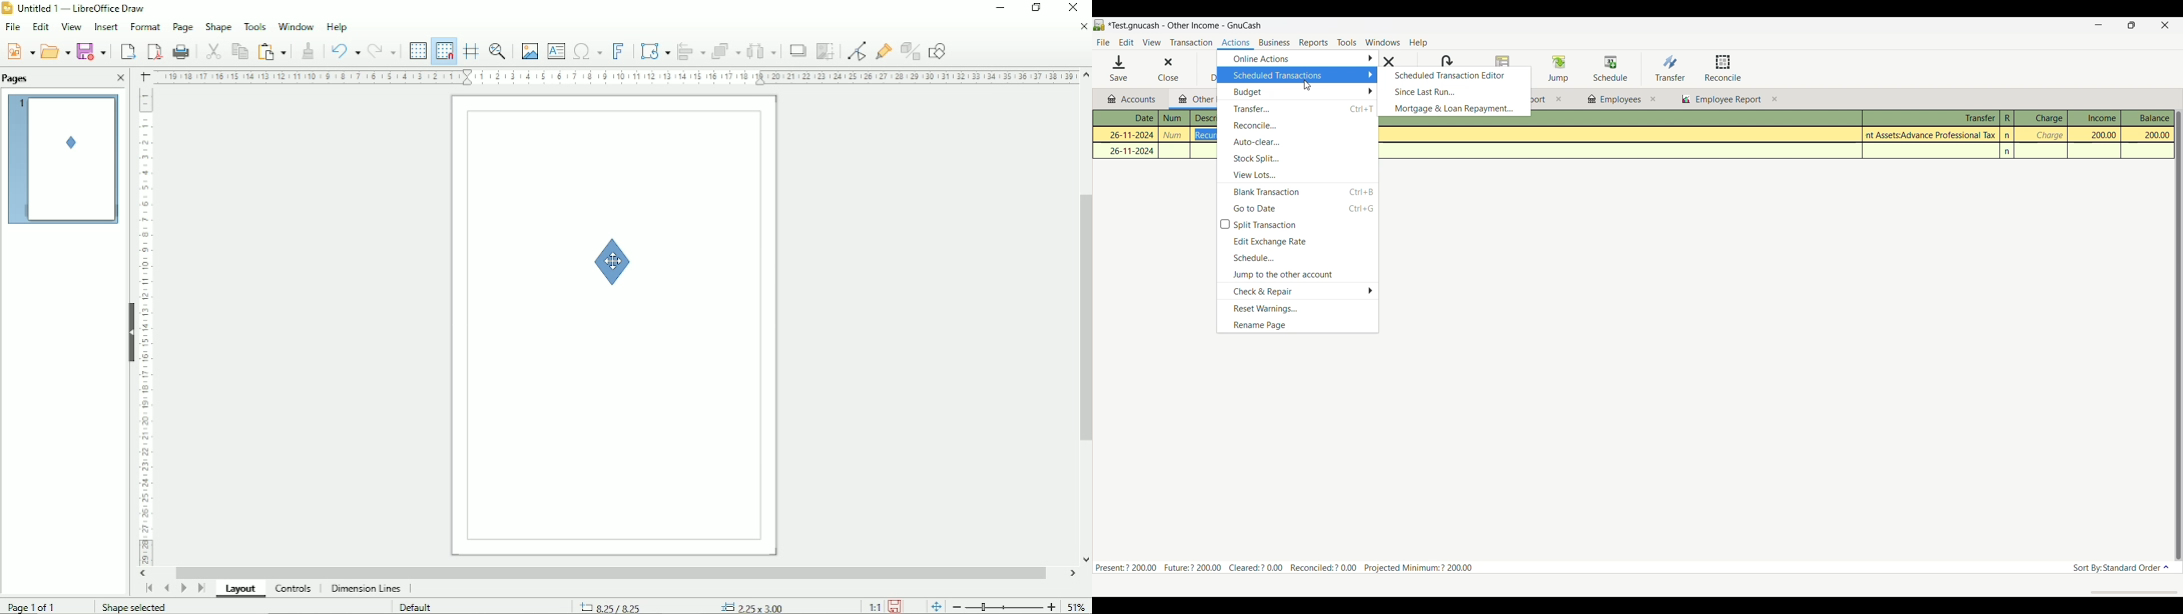 Image resolution: width=2184 pixels, height=616 pixels. I want to click on Format, so click(143, 27).